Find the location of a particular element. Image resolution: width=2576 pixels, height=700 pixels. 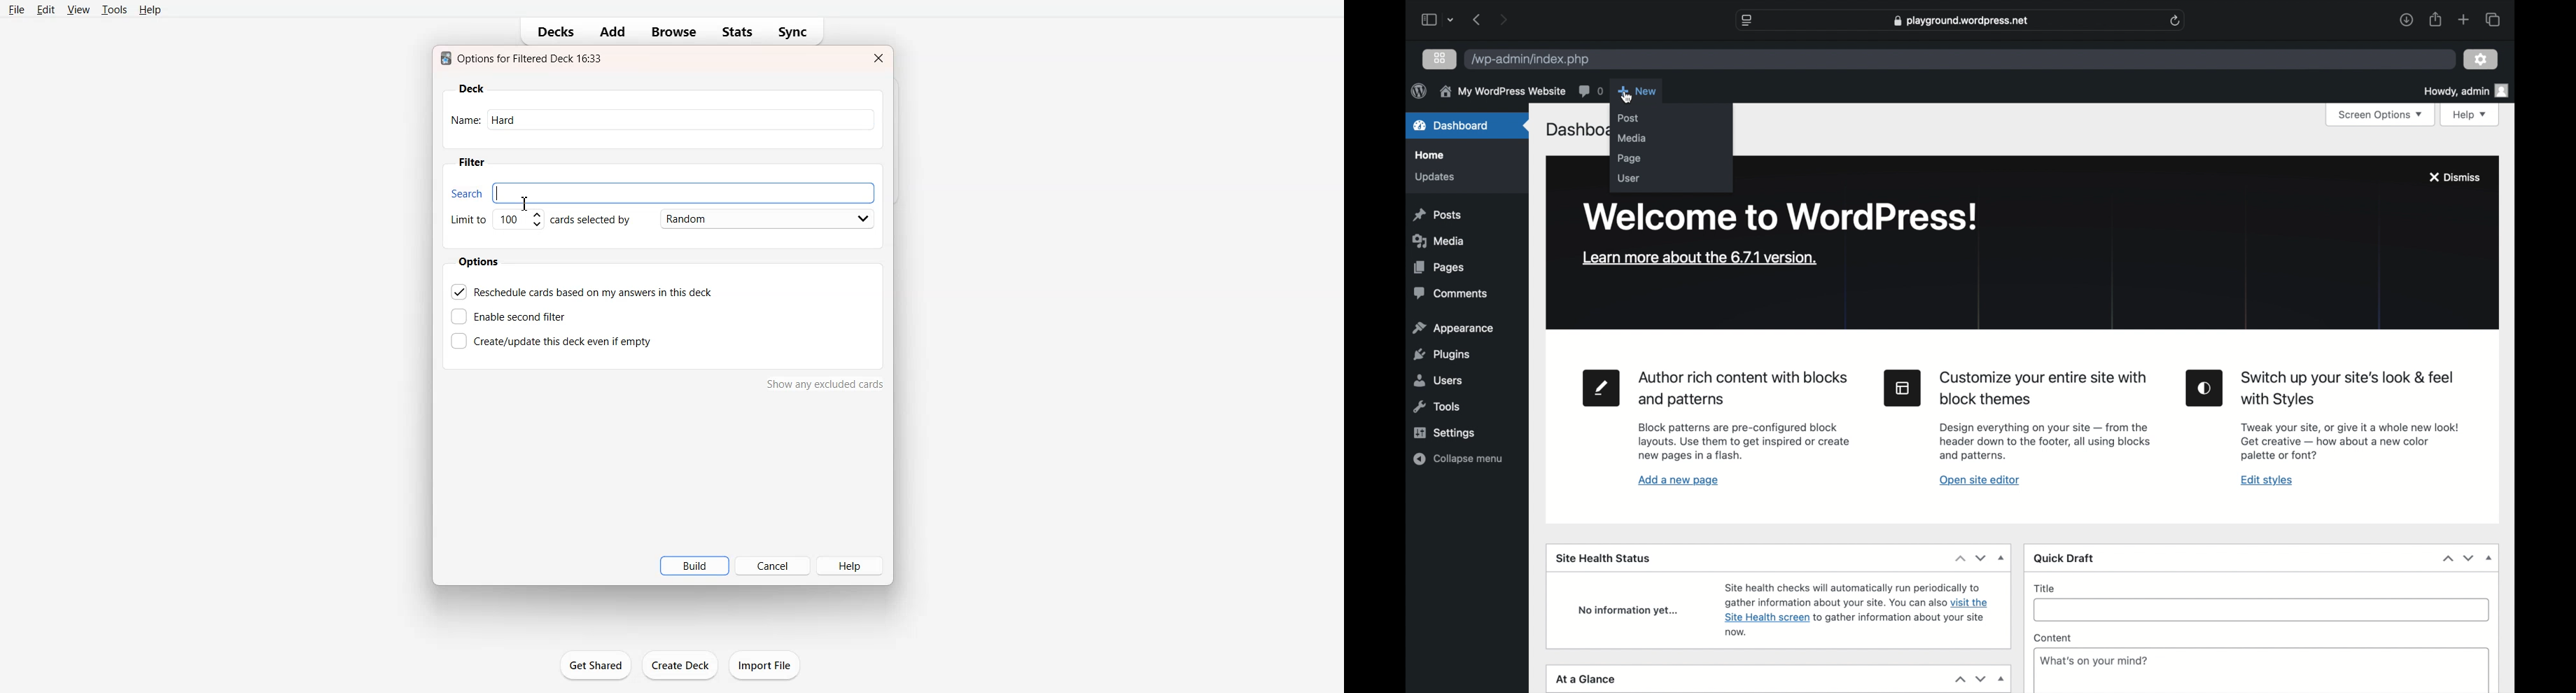

my wordpress website is located at coordinates (1502, 92).